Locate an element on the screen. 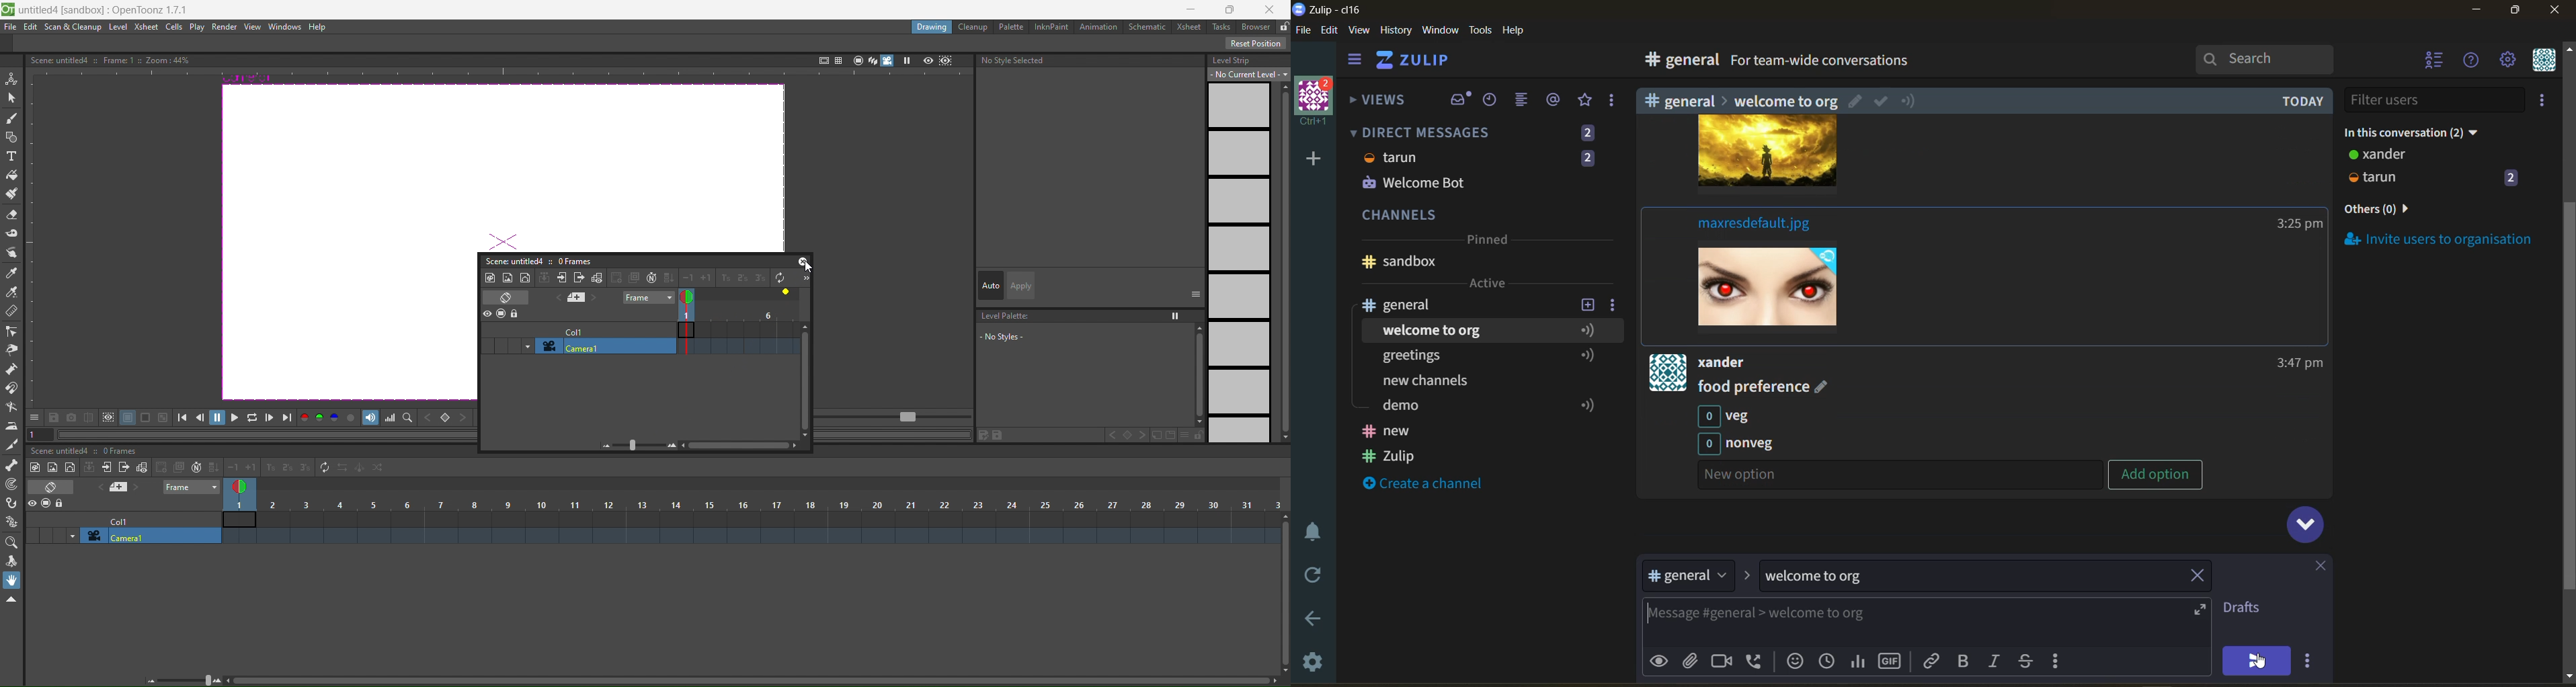 Image resolution: width=2576 pixels, height=700 pixels. sub camera preview is located at coordinates (946, 60).